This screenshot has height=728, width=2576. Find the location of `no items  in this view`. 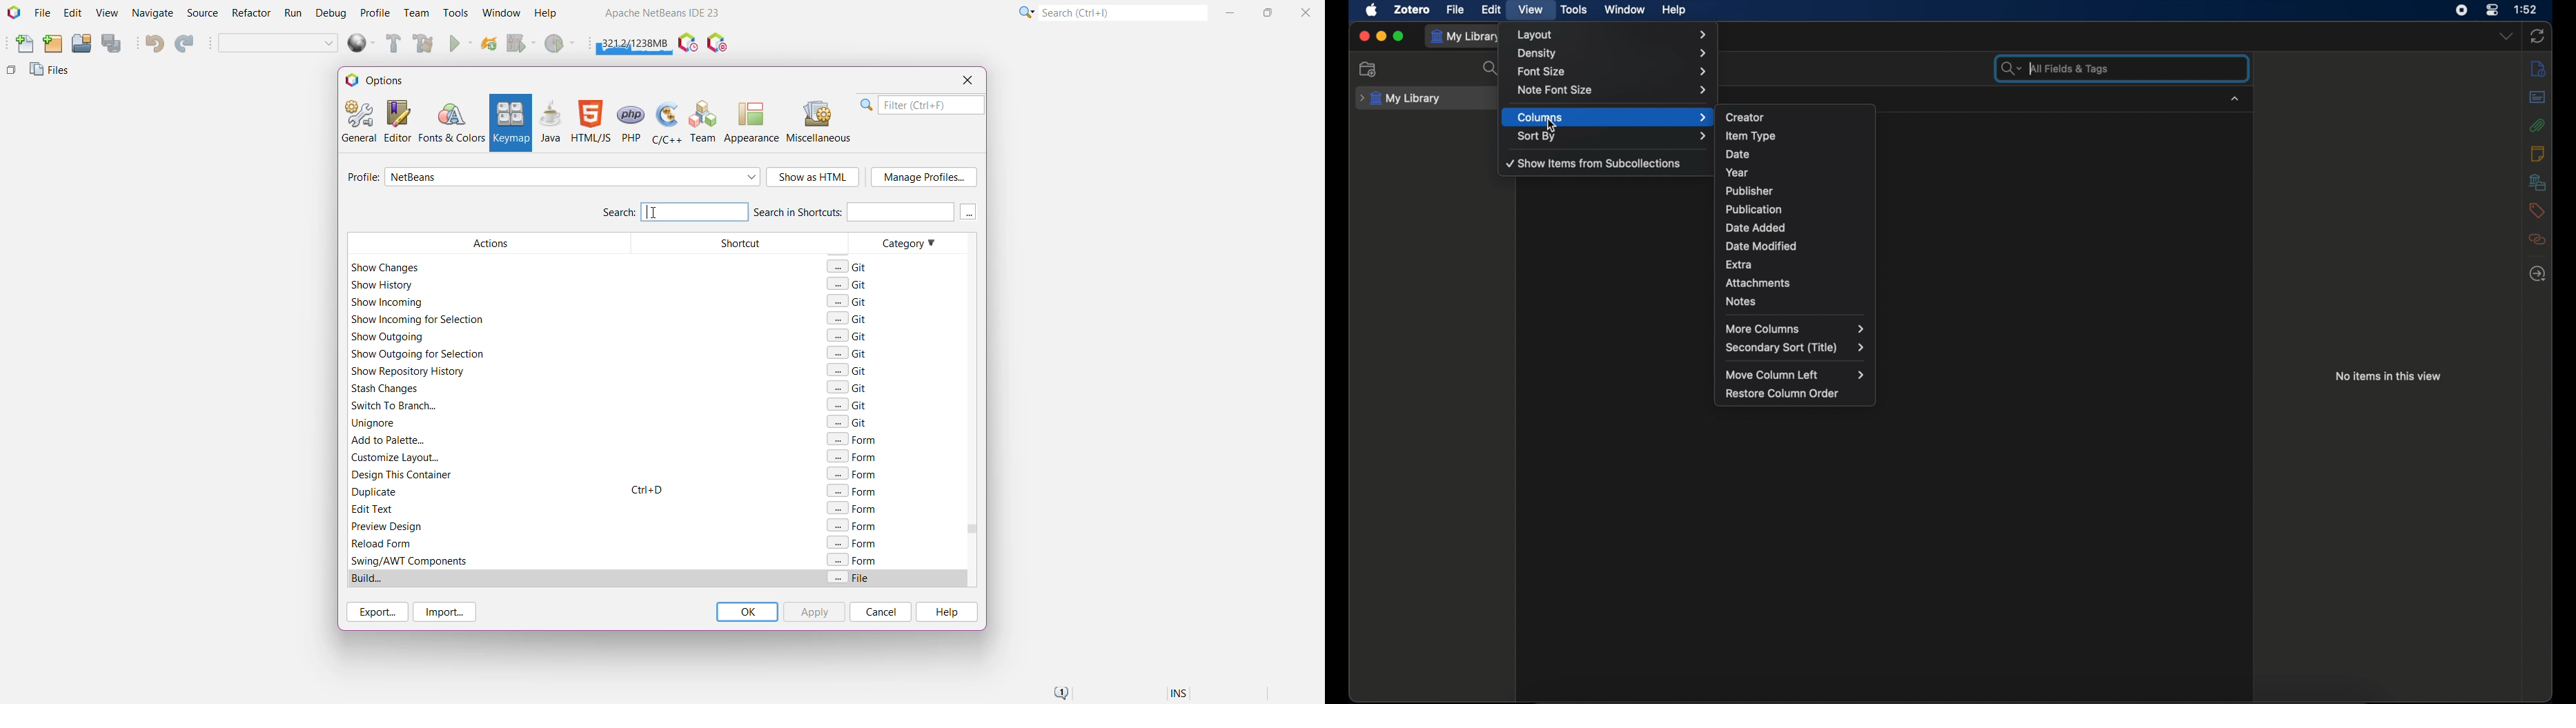

no items  in this view is located at coordinates (2389, 375).